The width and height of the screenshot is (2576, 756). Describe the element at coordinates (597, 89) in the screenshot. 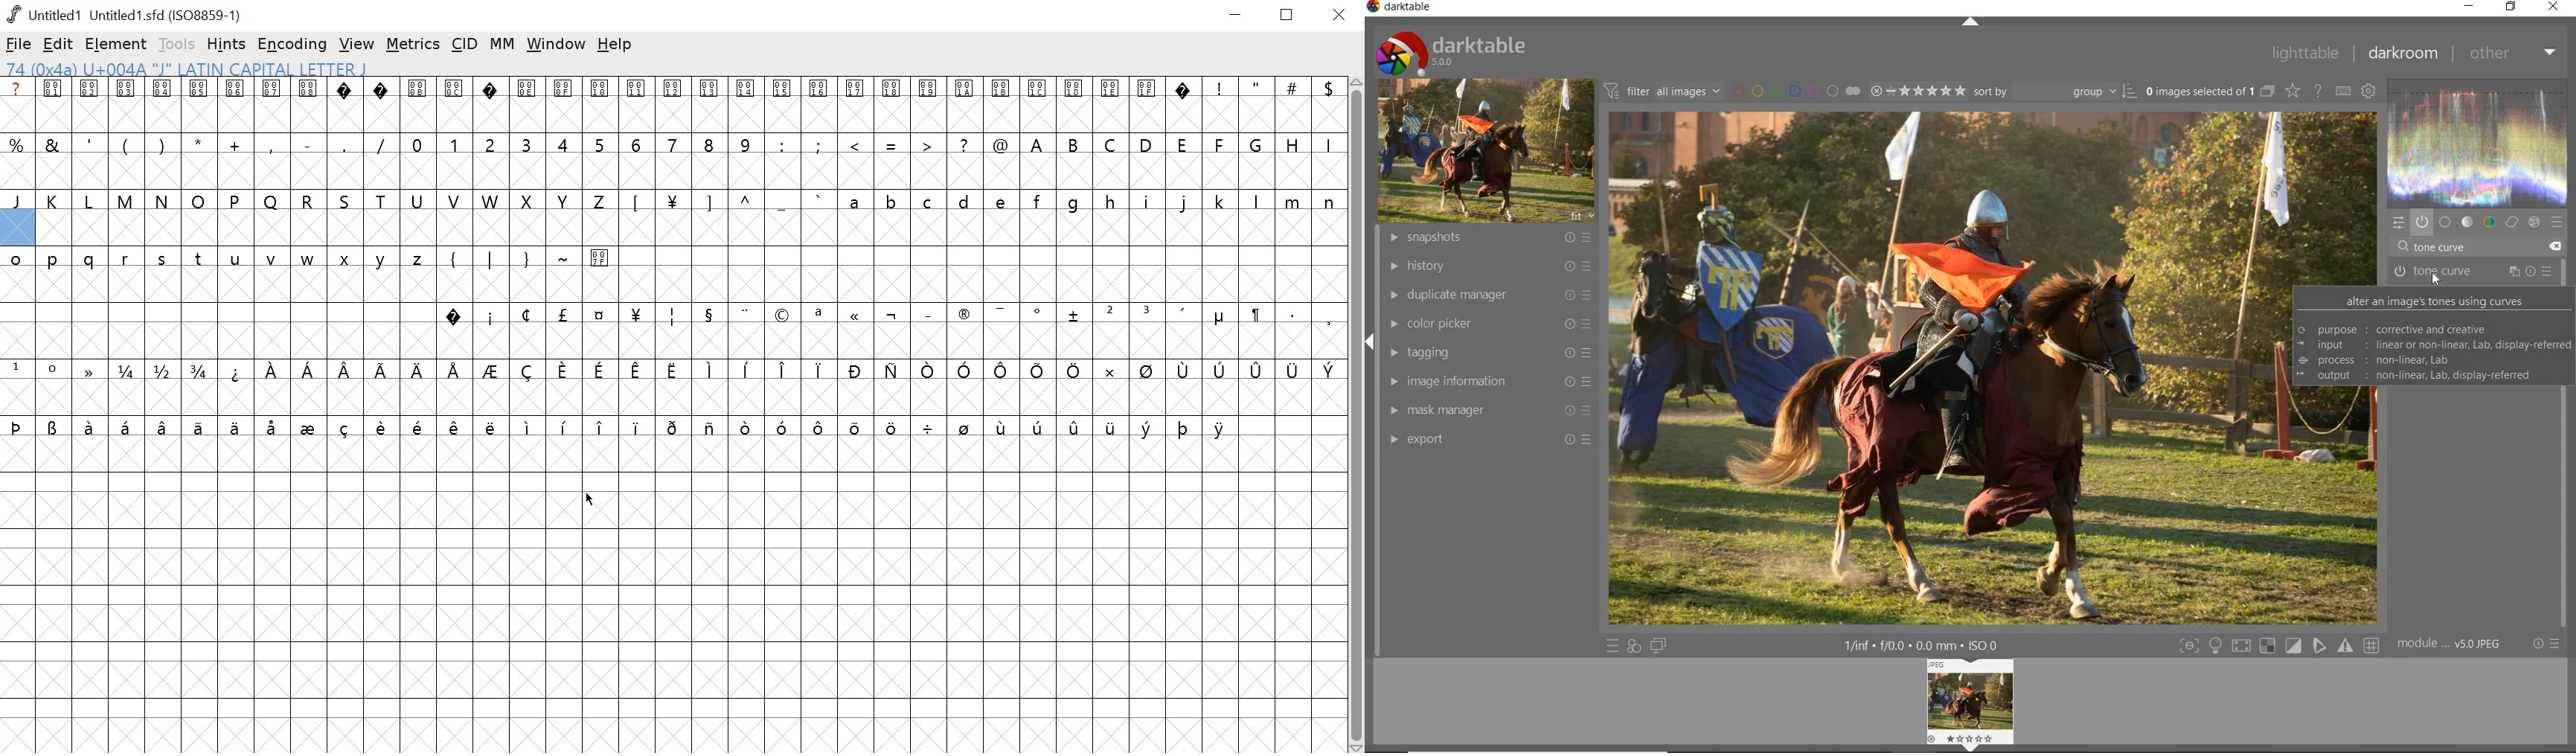

I see `glyph symbols` at that location.